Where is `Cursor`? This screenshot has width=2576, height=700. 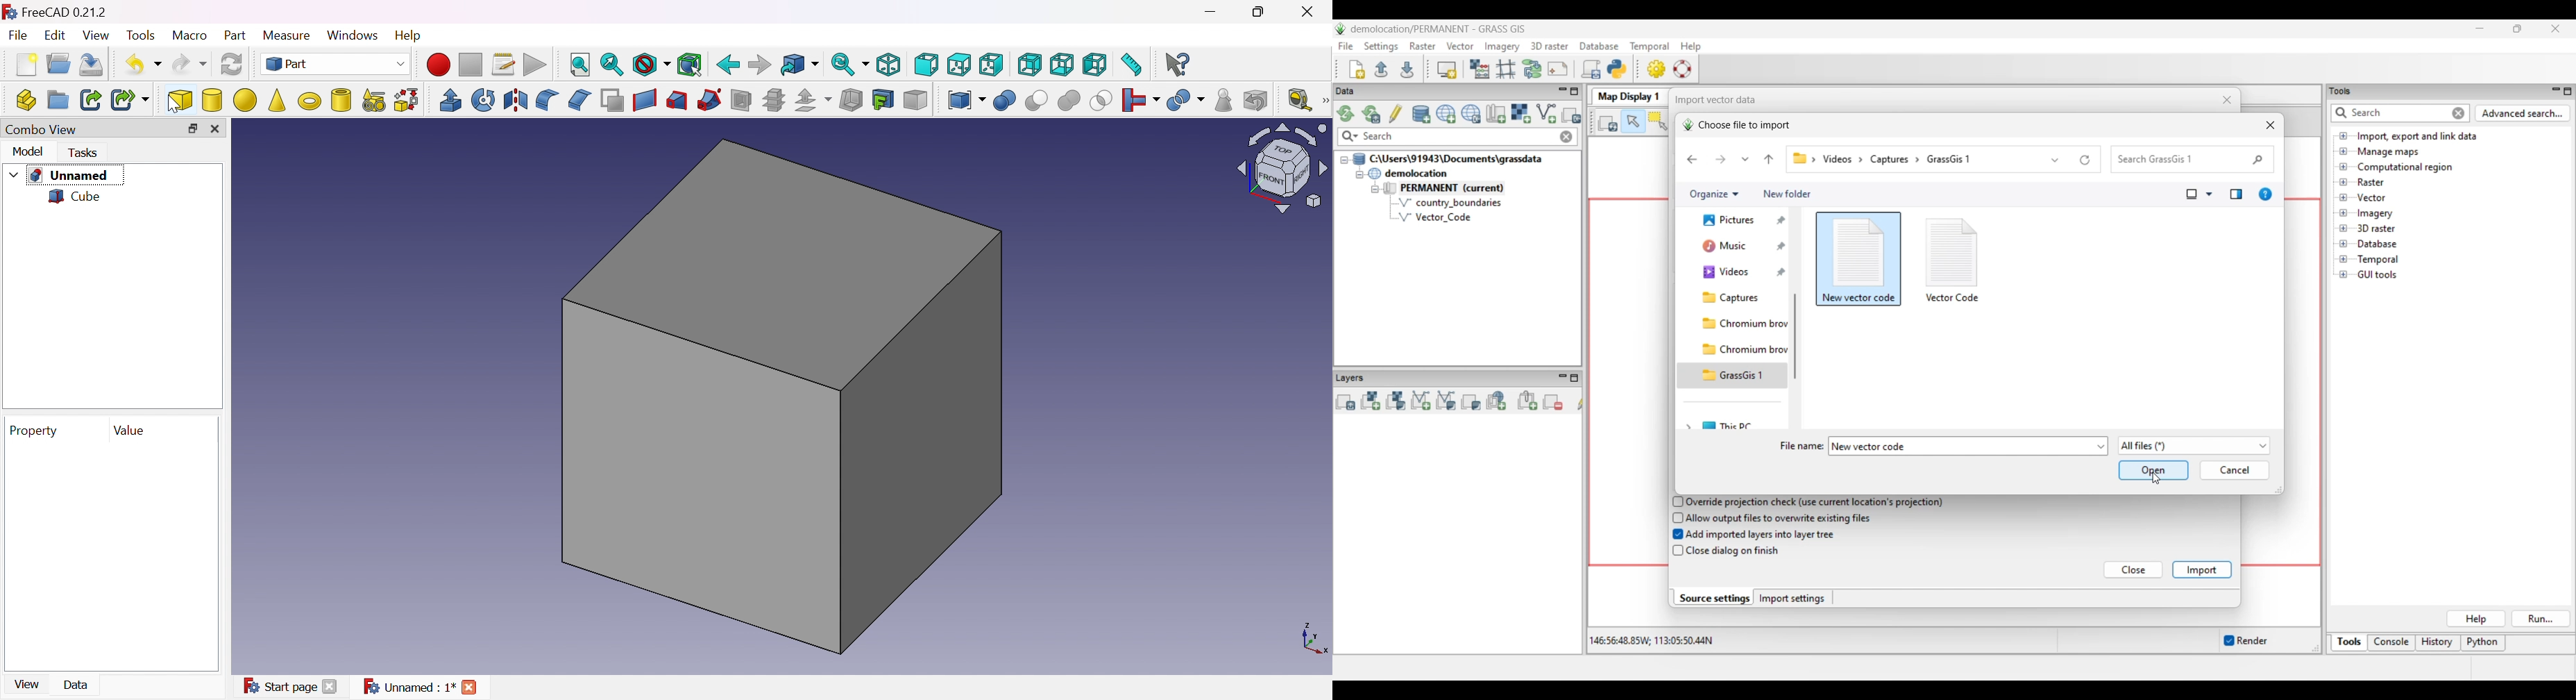 Cursor is located at coordinates (173, 102).